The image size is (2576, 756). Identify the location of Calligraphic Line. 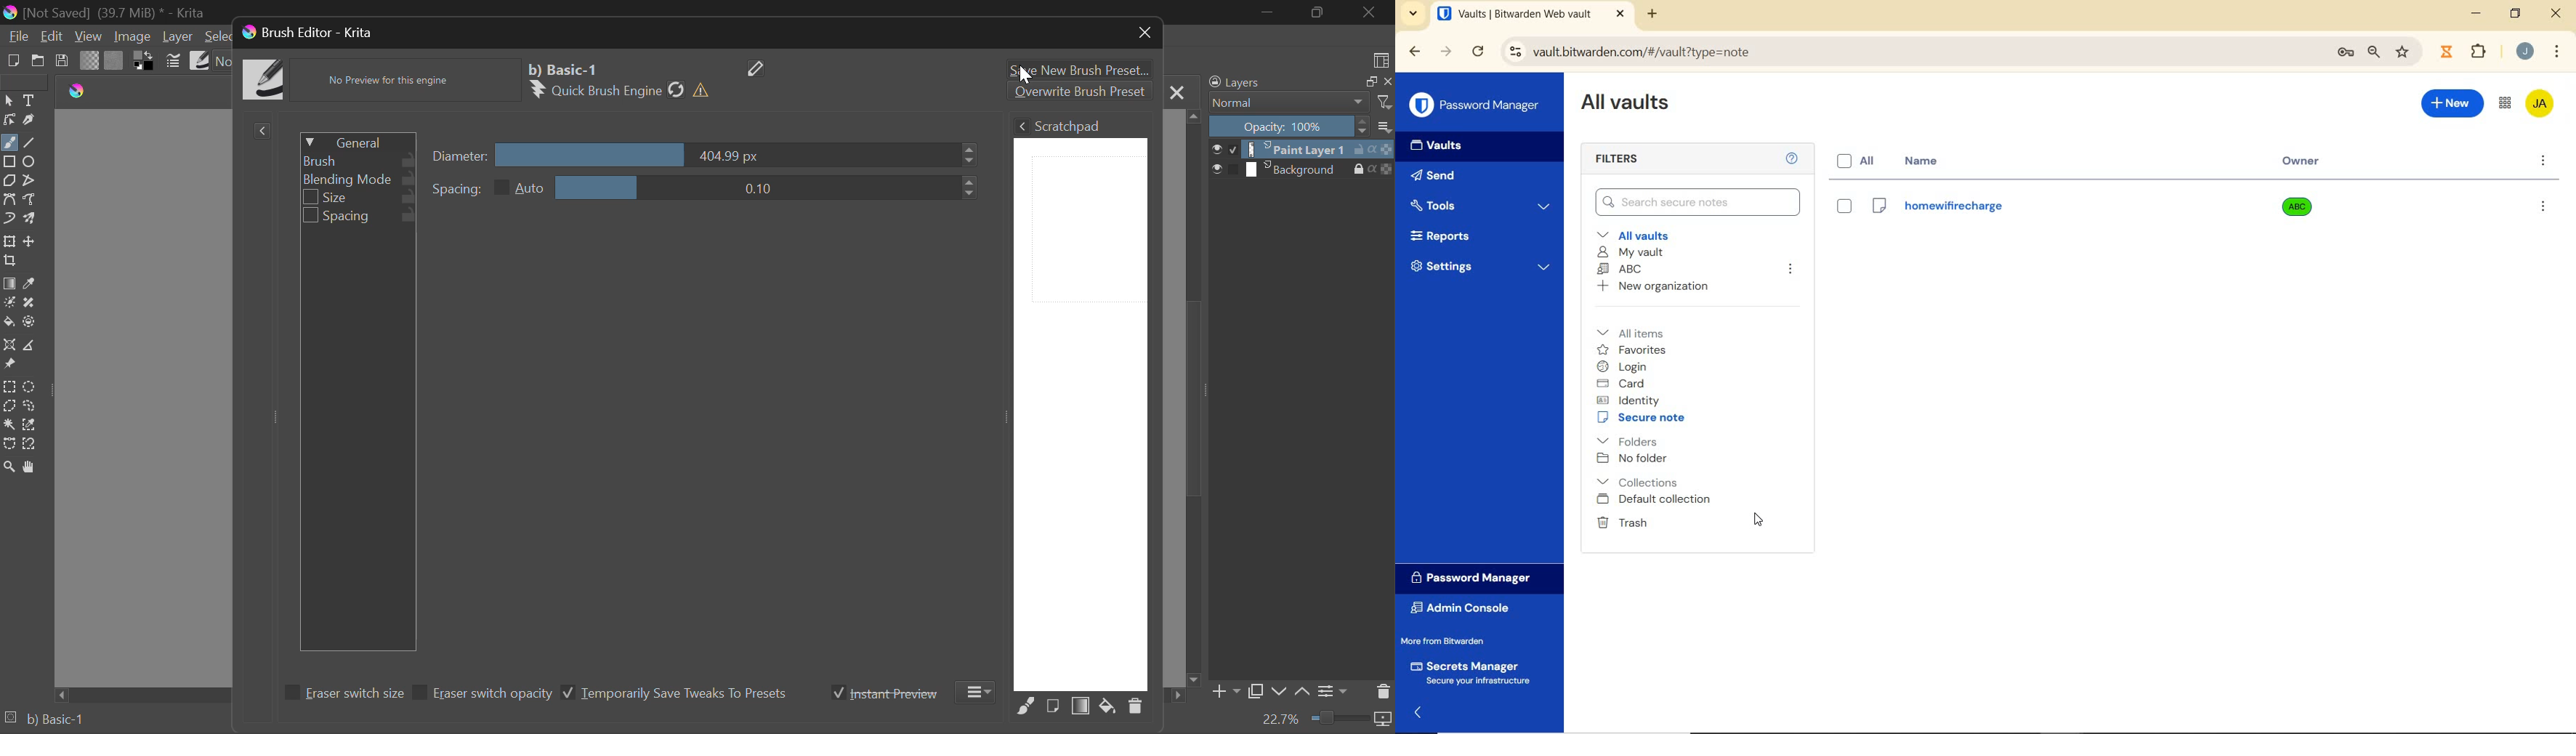
(28, 119).